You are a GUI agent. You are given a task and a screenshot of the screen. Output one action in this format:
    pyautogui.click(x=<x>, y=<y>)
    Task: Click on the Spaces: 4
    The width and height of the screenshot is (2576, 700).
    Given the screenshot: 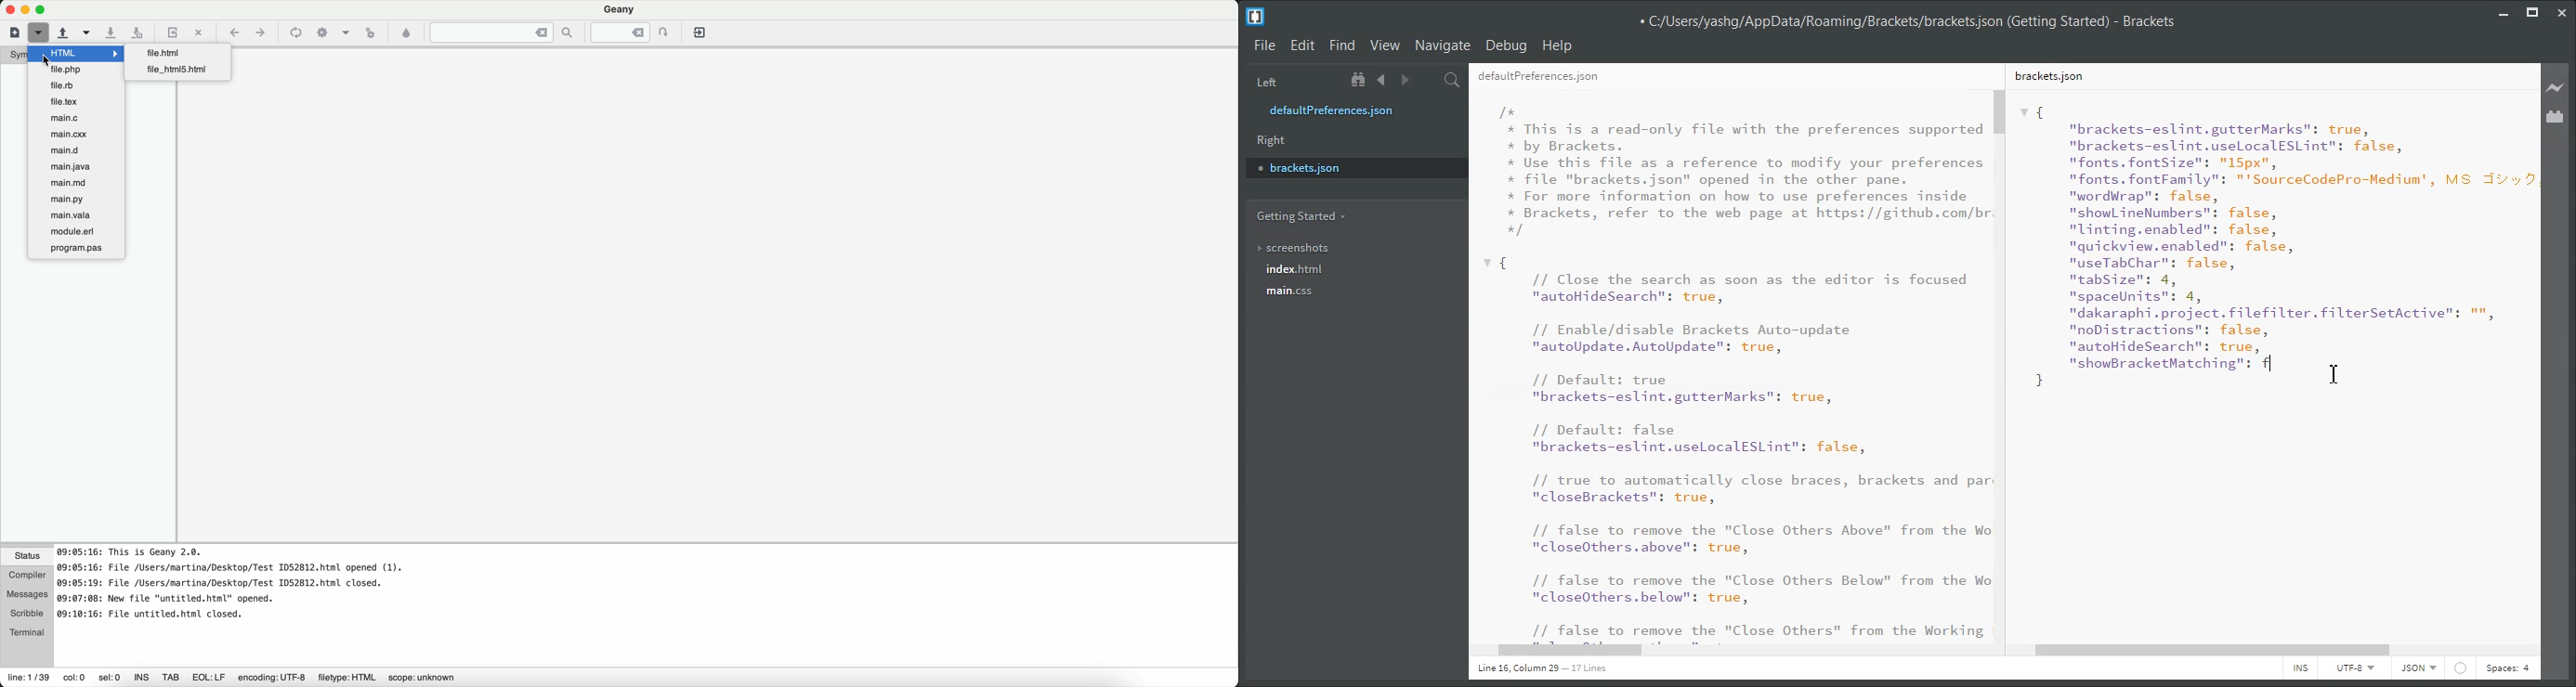 What is the action you would take?
    pyautogui.click(x=2507, y=668)
    